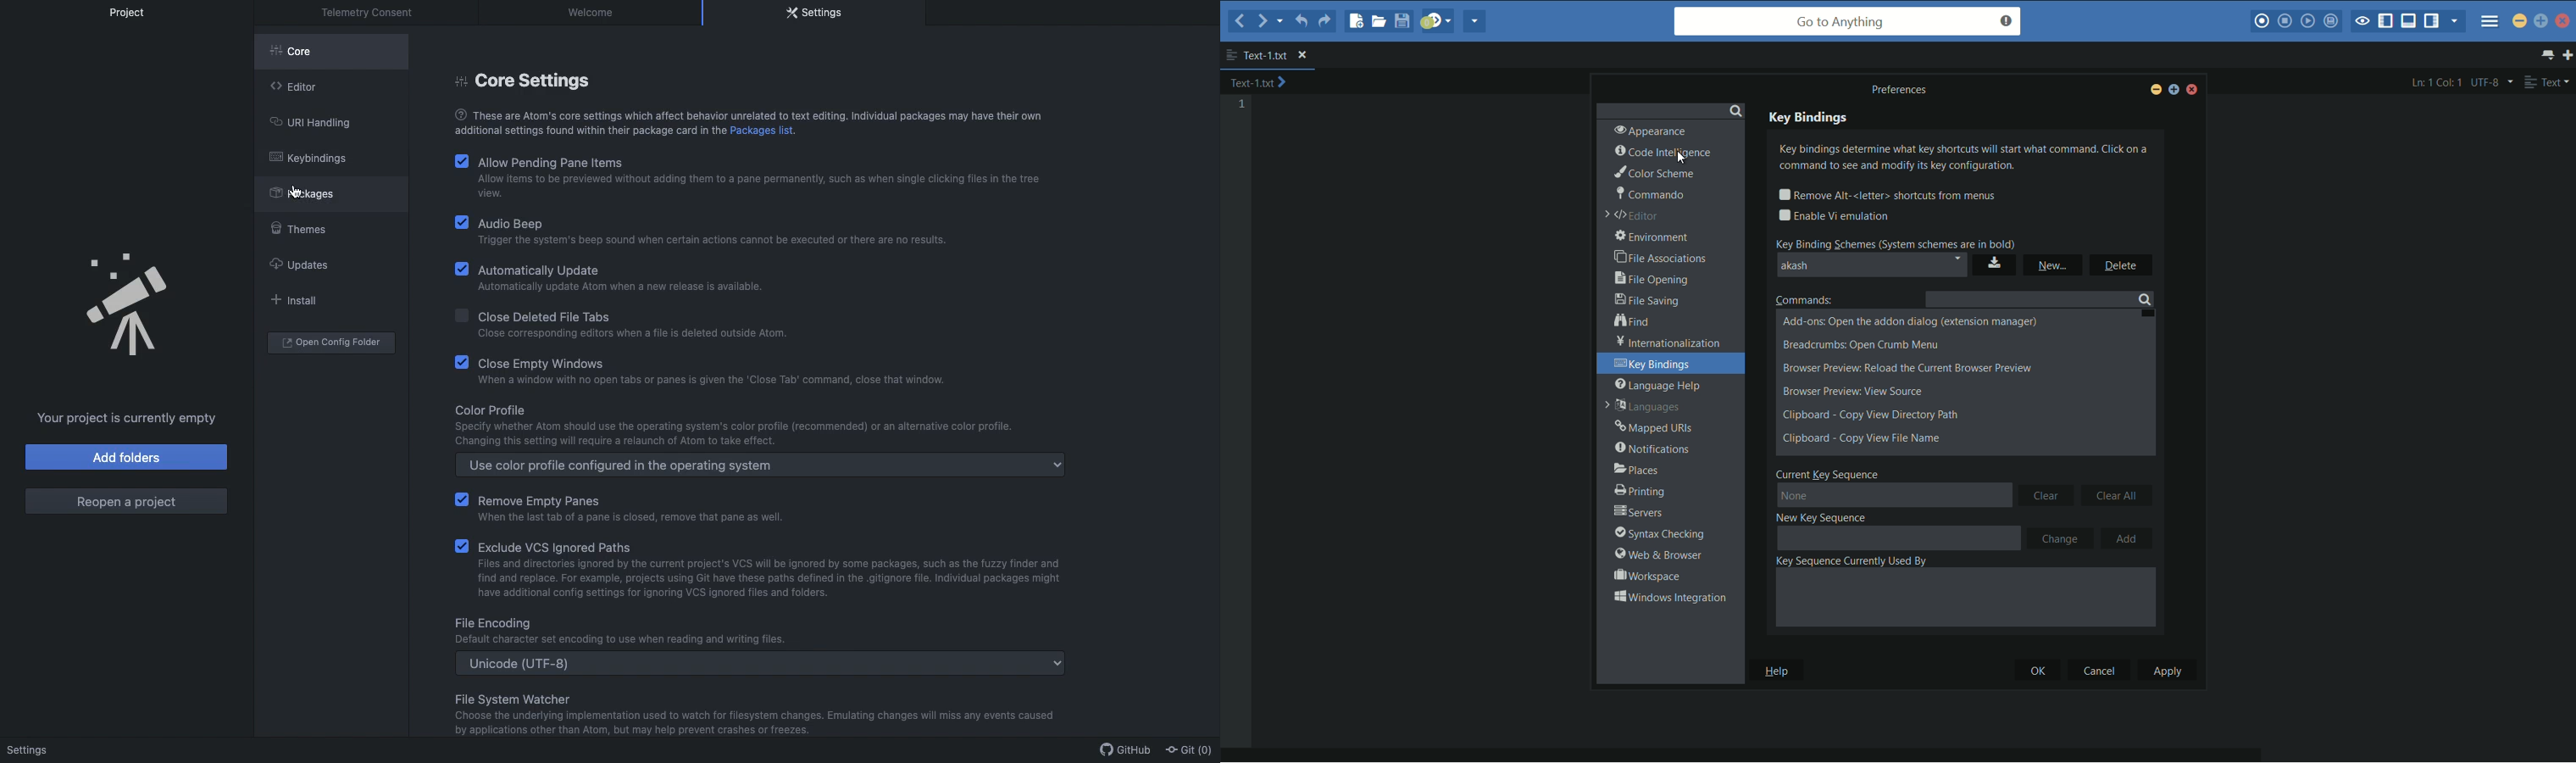  What do you see at coordinates (331, 343) in the screenshot?
I see `Open config folder` at bounding box center [331, 343].